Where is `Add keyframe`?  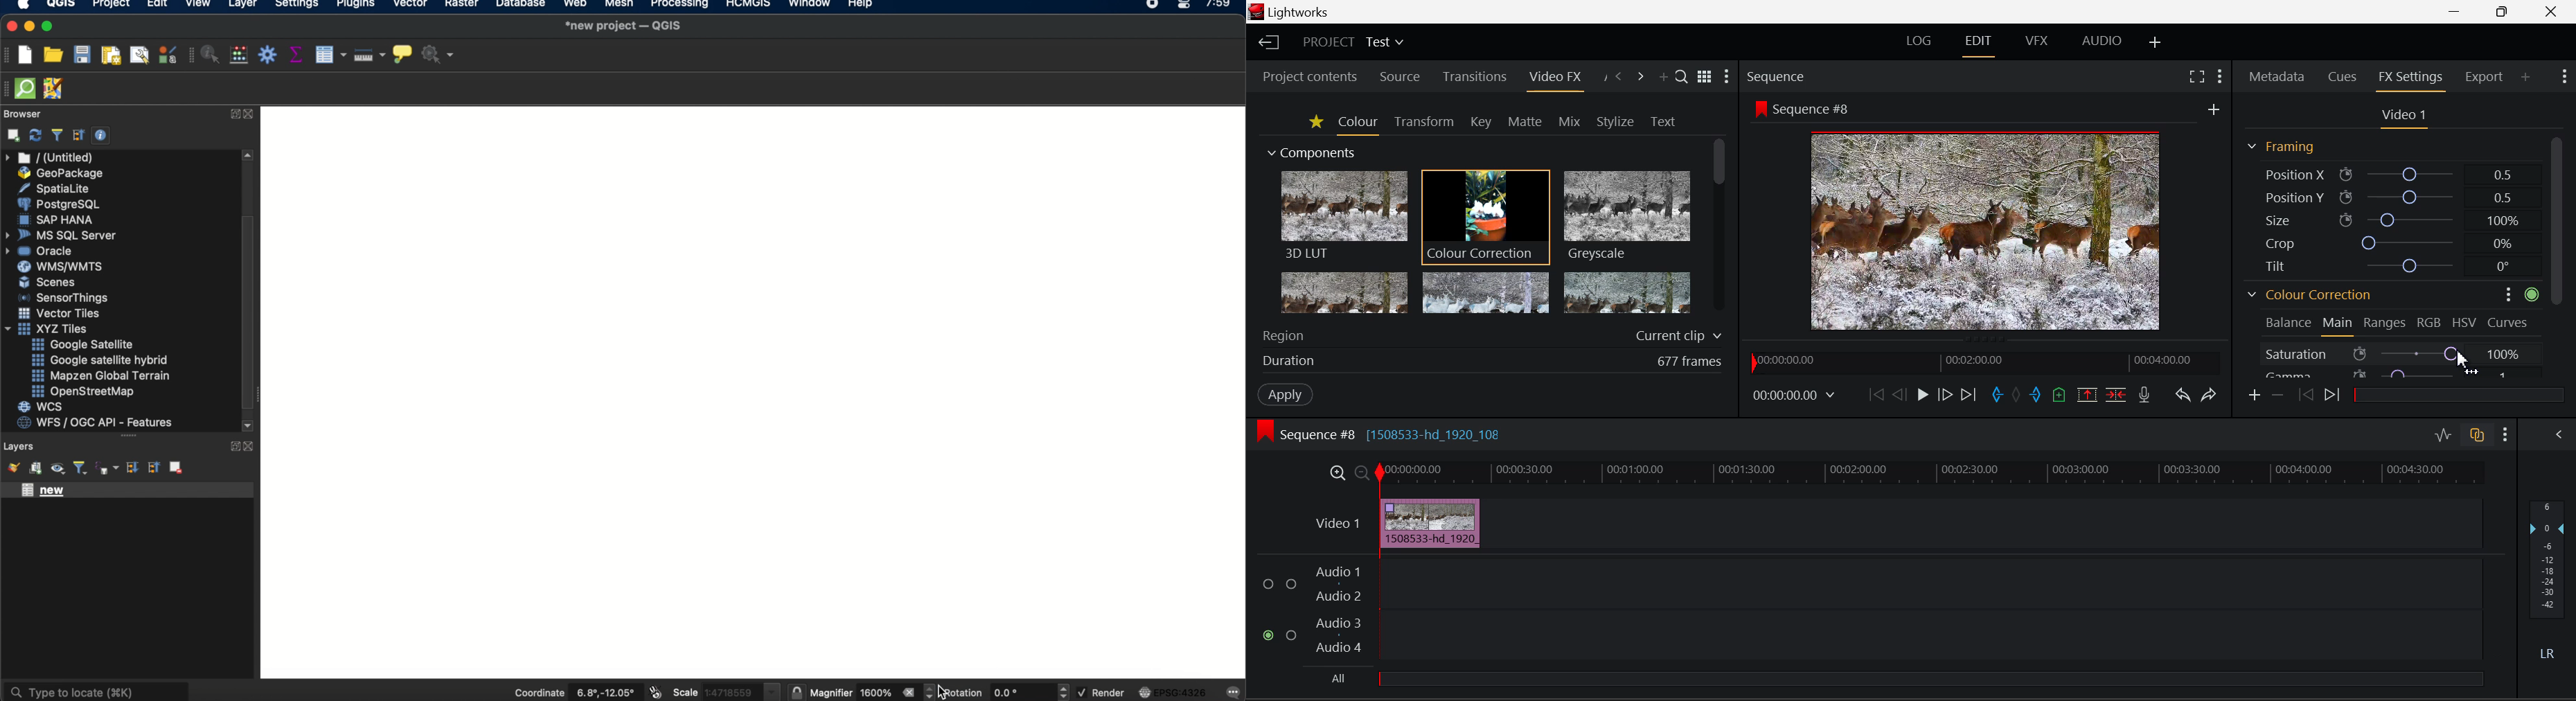 Add keyframe is located at coordinates (2255, 396).